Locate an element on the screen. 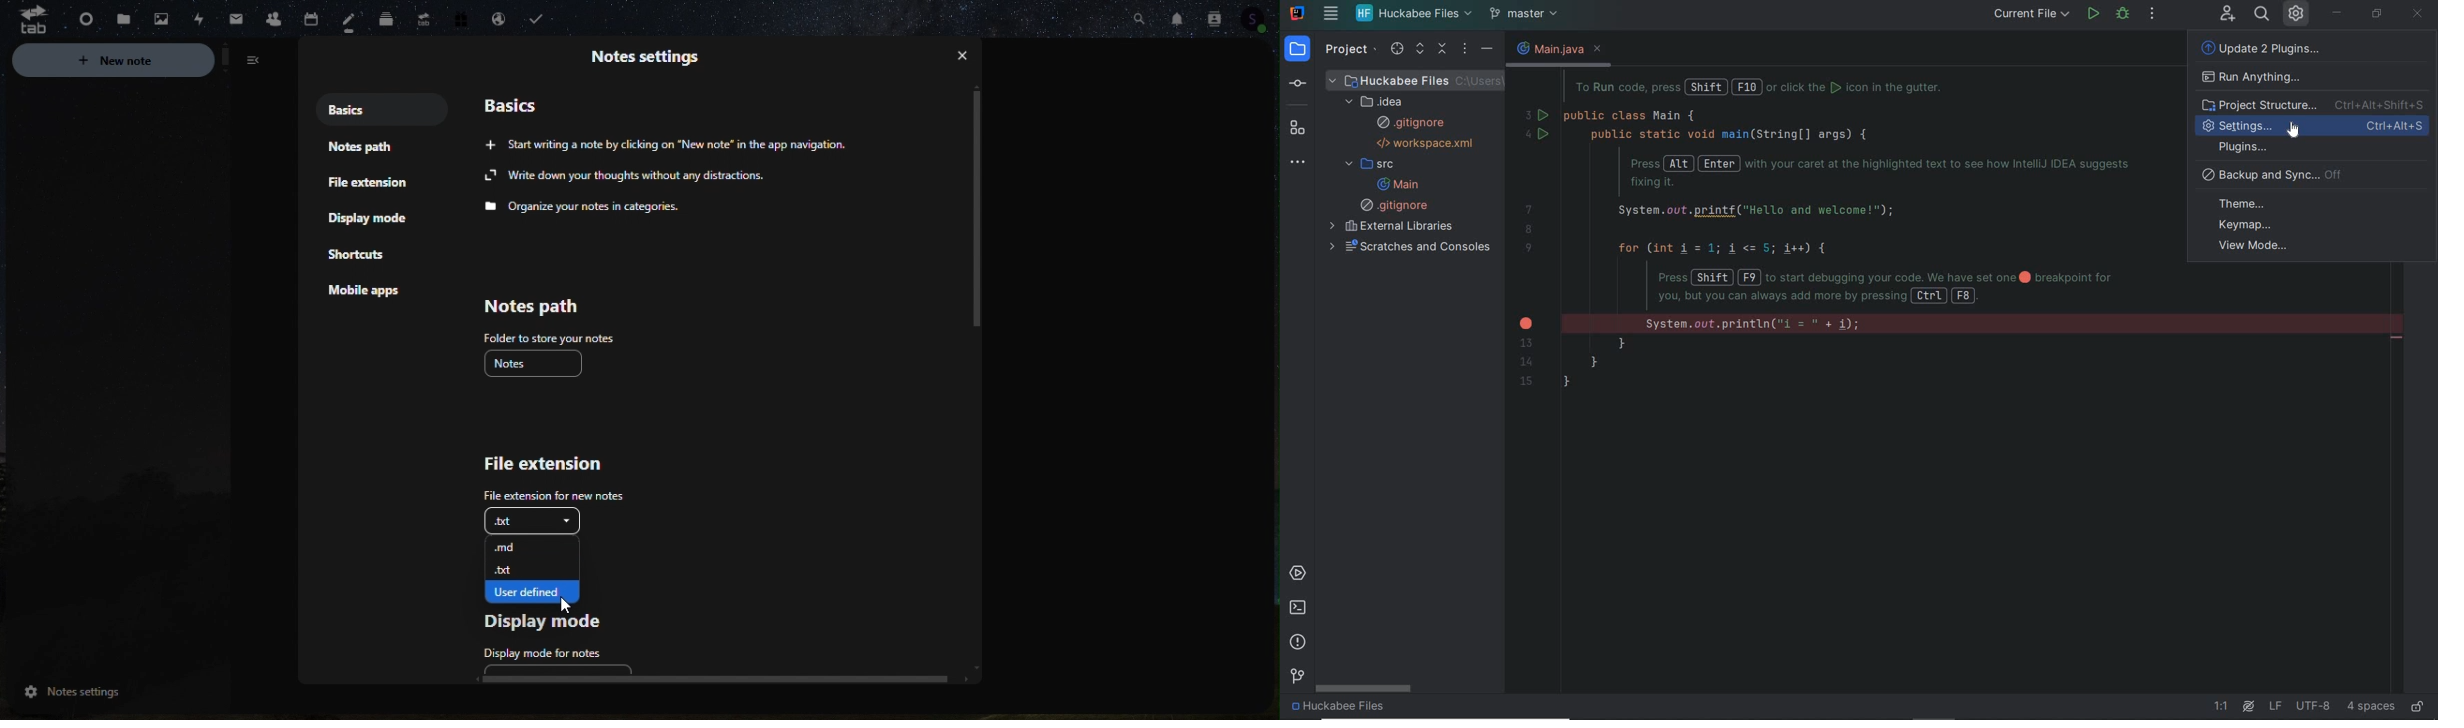 The width and height of the screenshot is (2464, 728). Profile is located at coordinates (1259, 17).